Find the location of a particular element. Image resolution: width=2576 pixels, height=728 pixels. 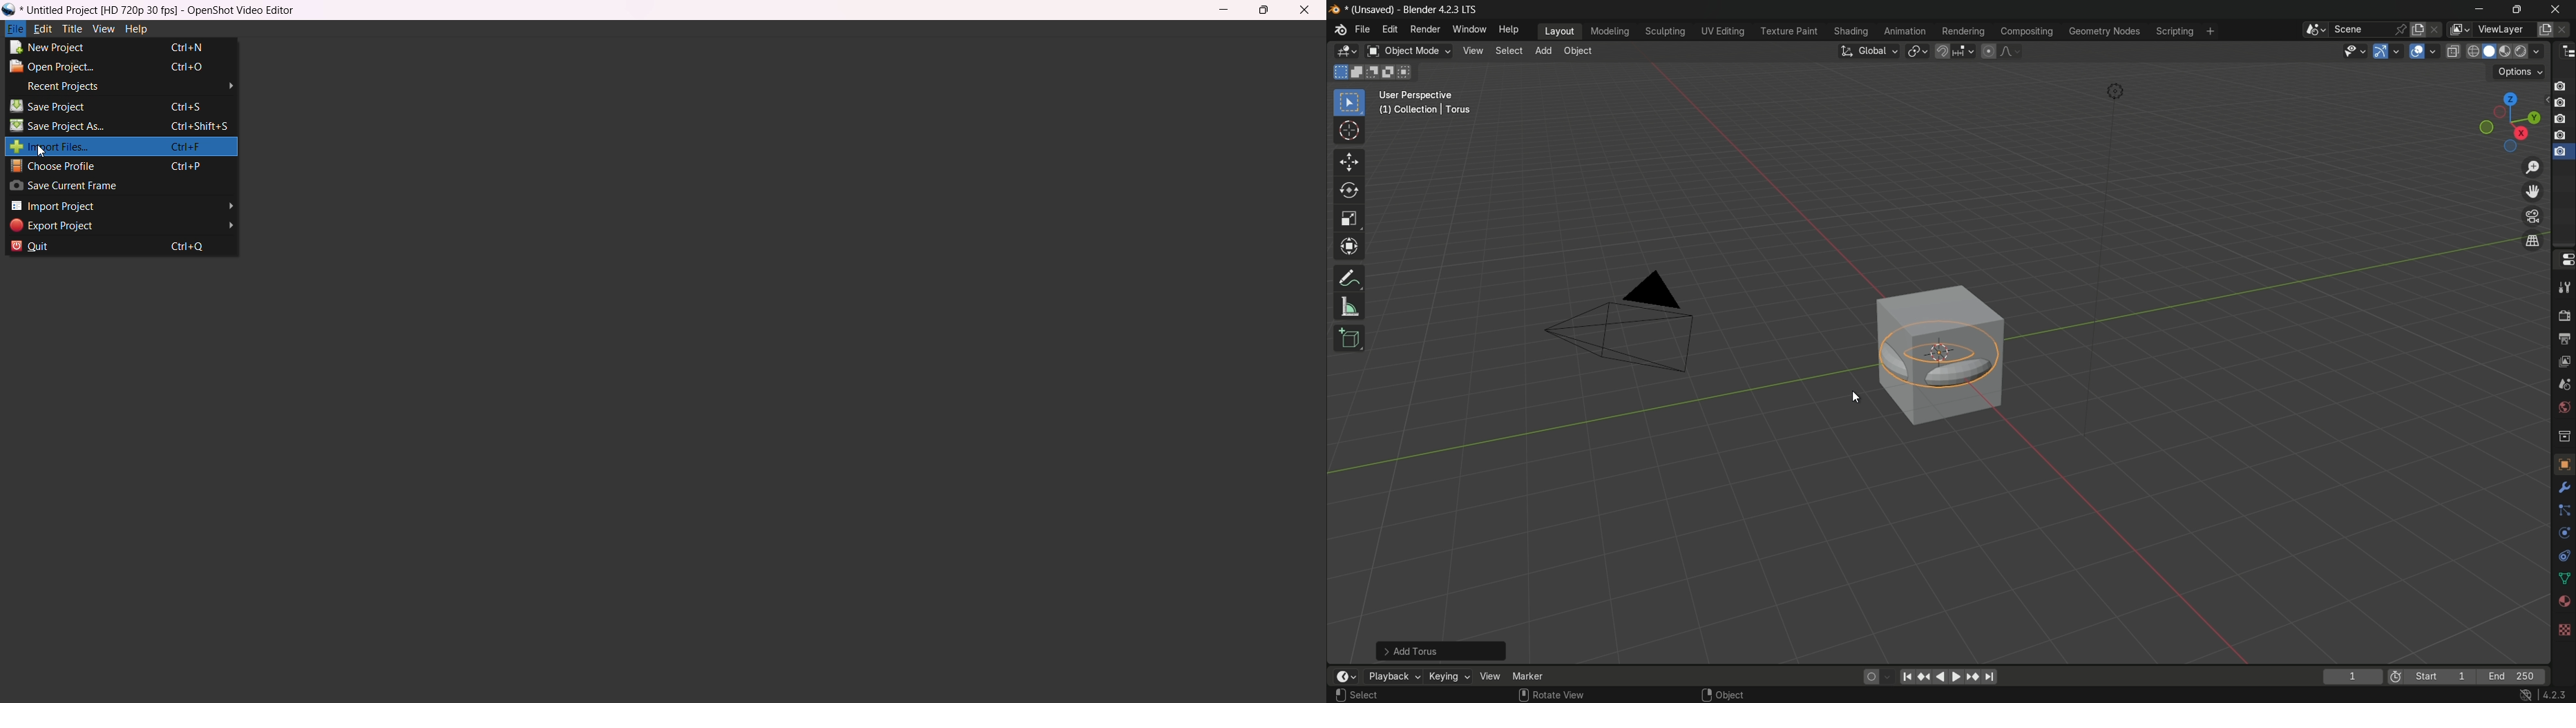

render is located at coordinates (2564, 312).